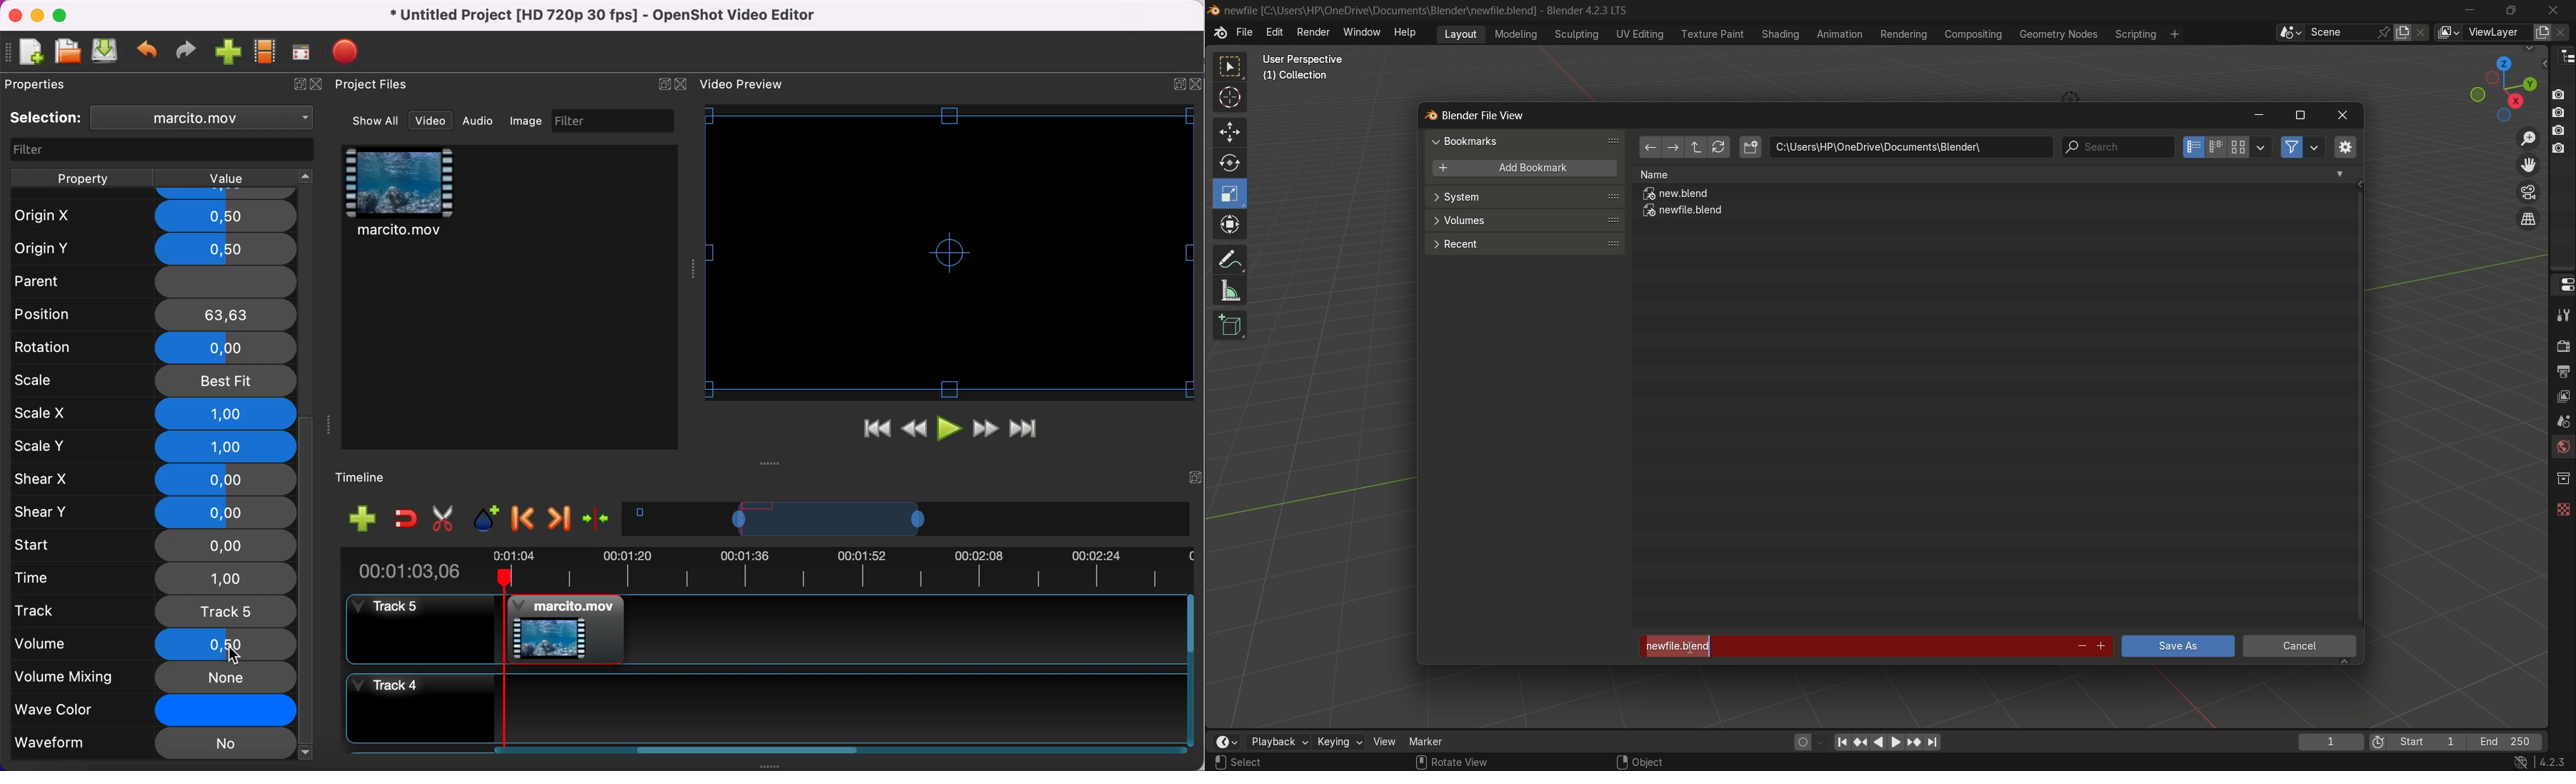 Image resolution: width=2576 pixels, height=784 pixels. I want to click on volumes, so click(1523, 221).